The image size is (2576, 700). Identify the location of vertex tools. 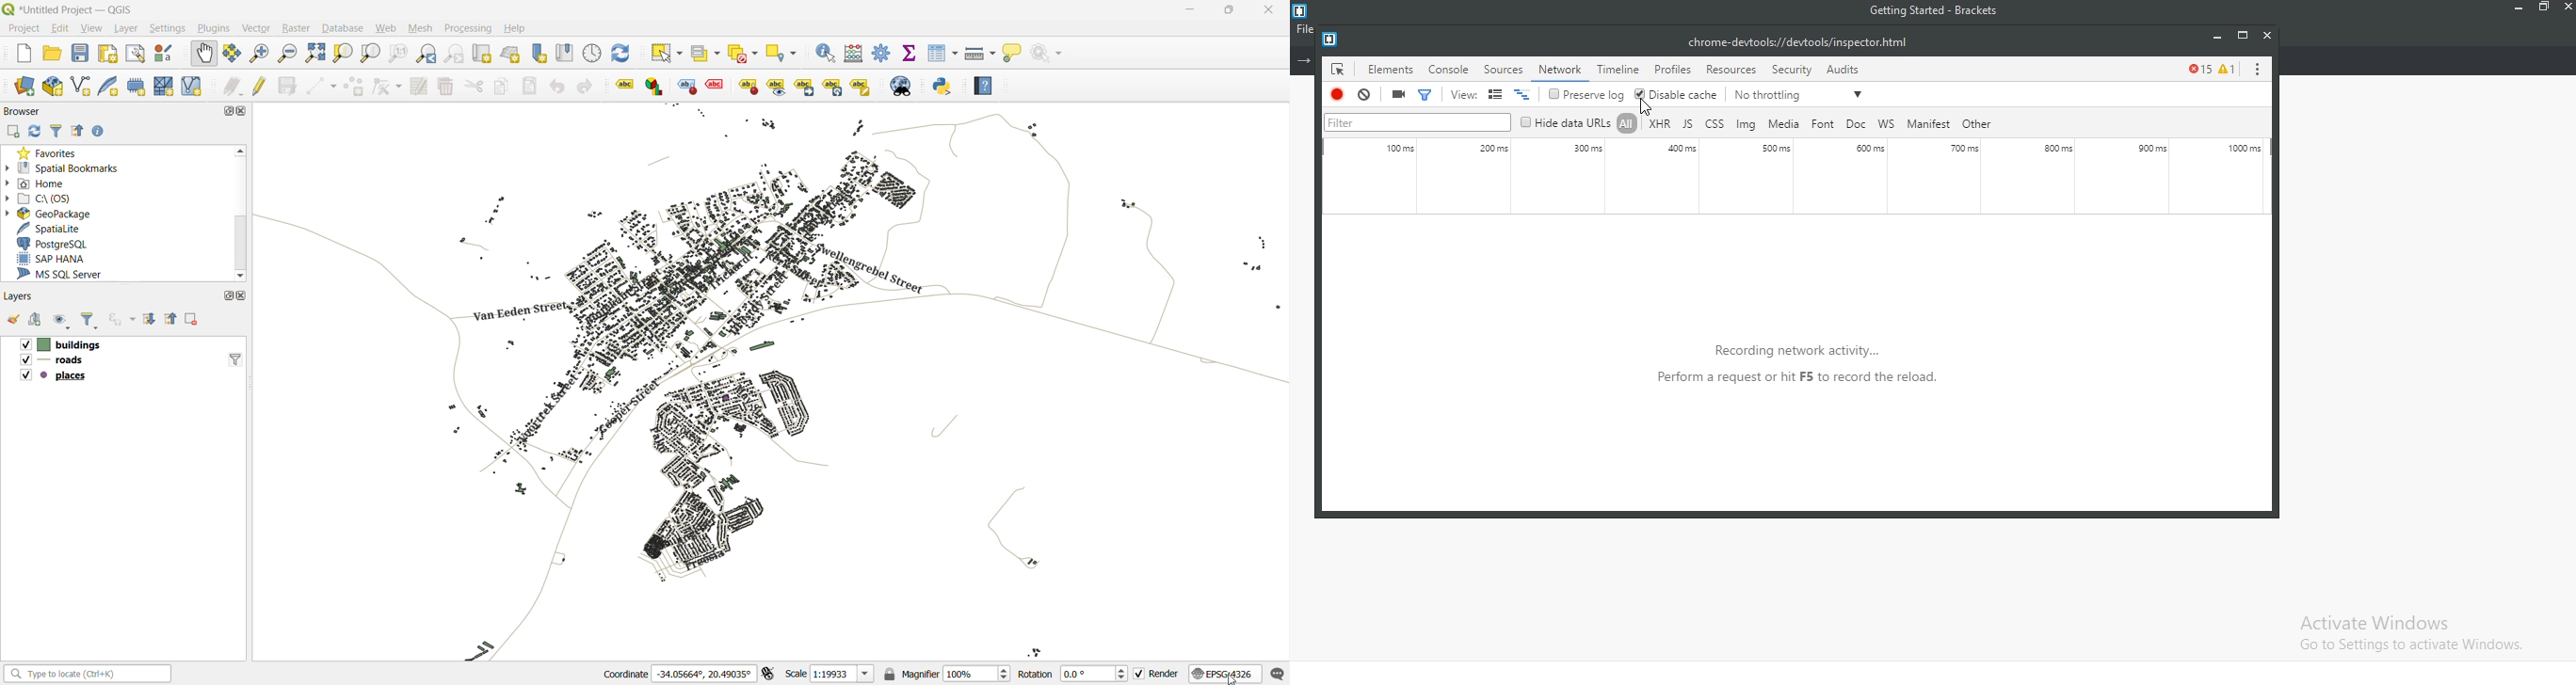
(388, 86).